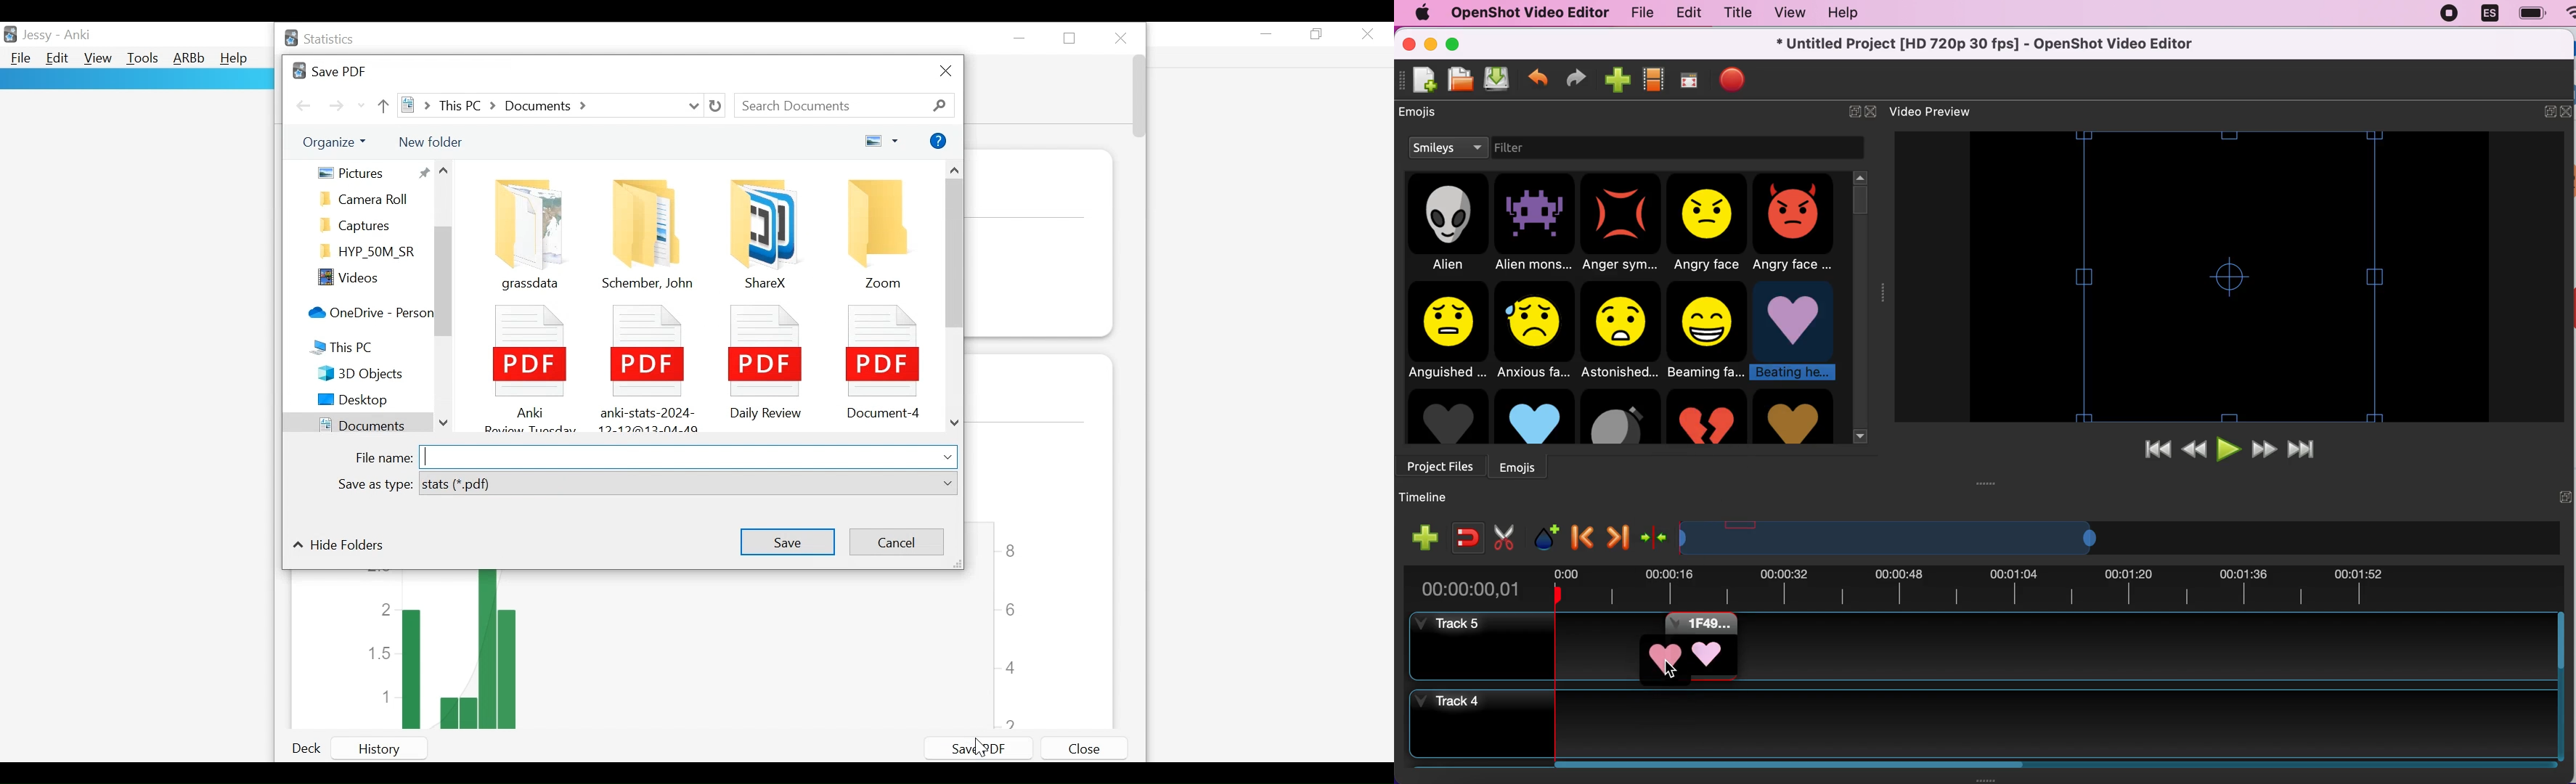 The image size is (2576, 784). I want to click on Tools, so click(142, 60).